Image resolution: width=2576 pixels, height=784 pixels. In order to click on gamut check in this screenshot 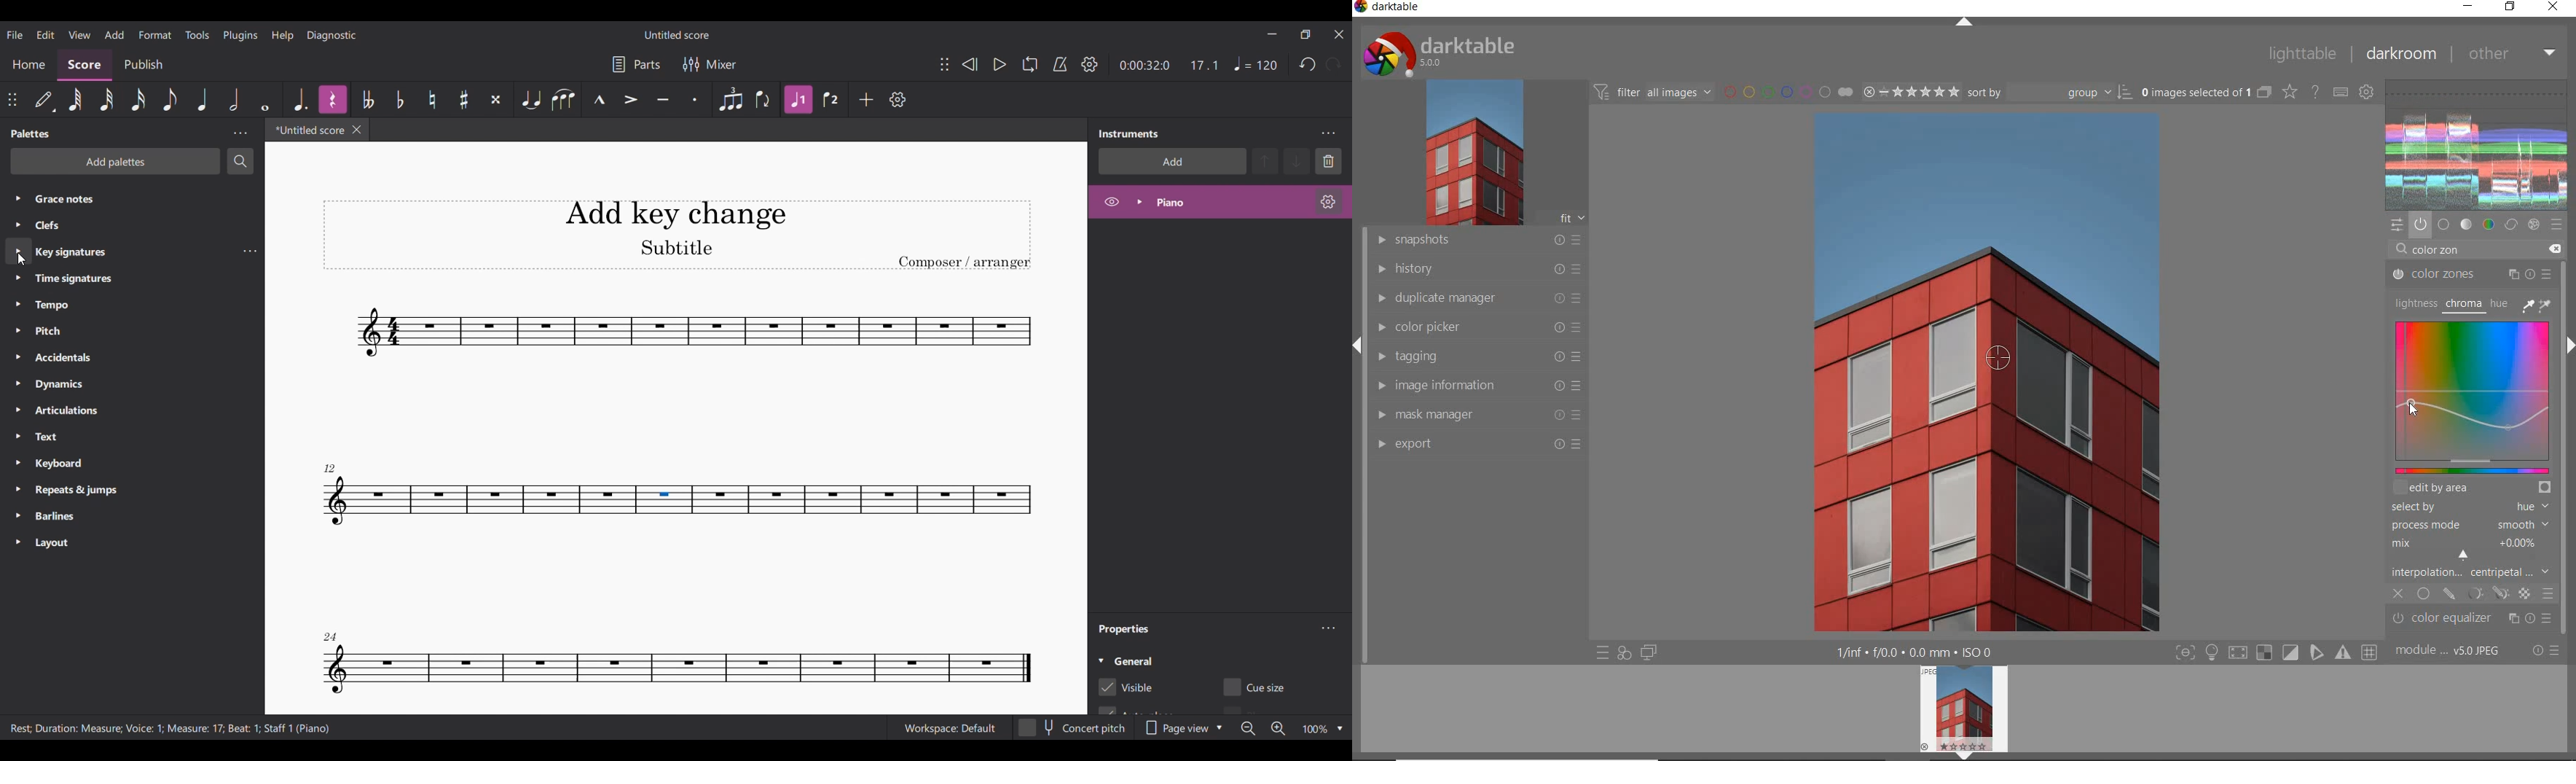, I will do `click(2263, 652)`.